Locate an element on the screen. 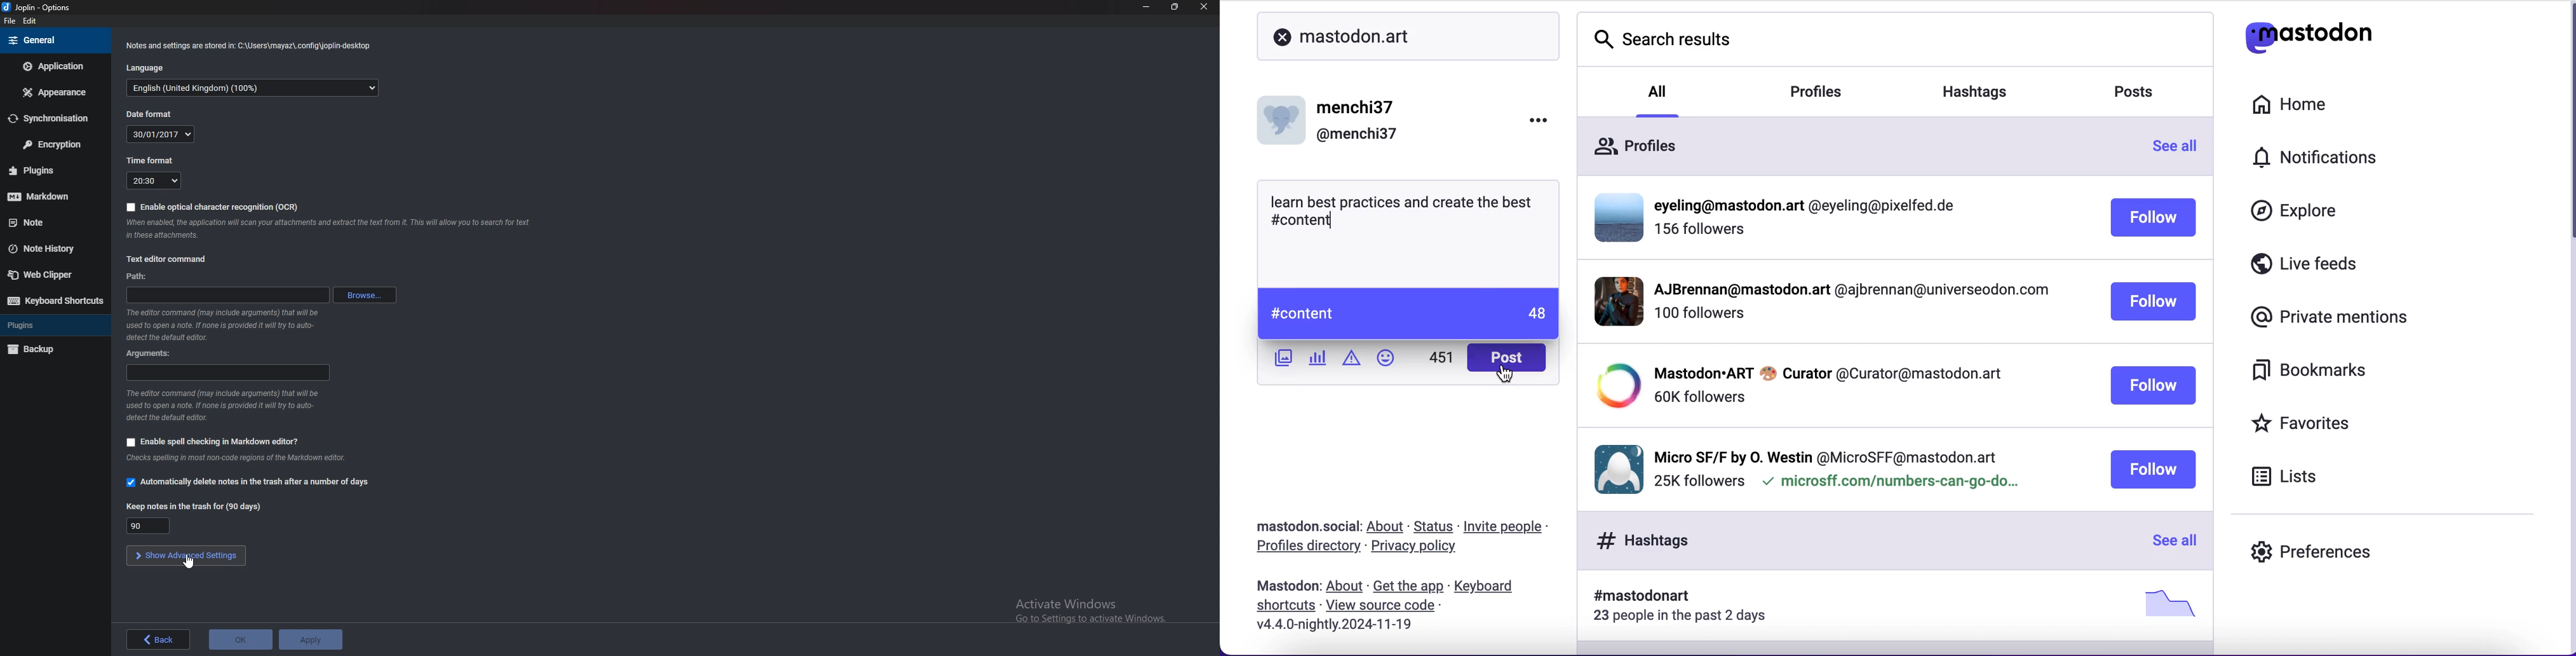 The height and width of the screenshot is (672, 2576). Plugins is located at coordinates (49, 170).